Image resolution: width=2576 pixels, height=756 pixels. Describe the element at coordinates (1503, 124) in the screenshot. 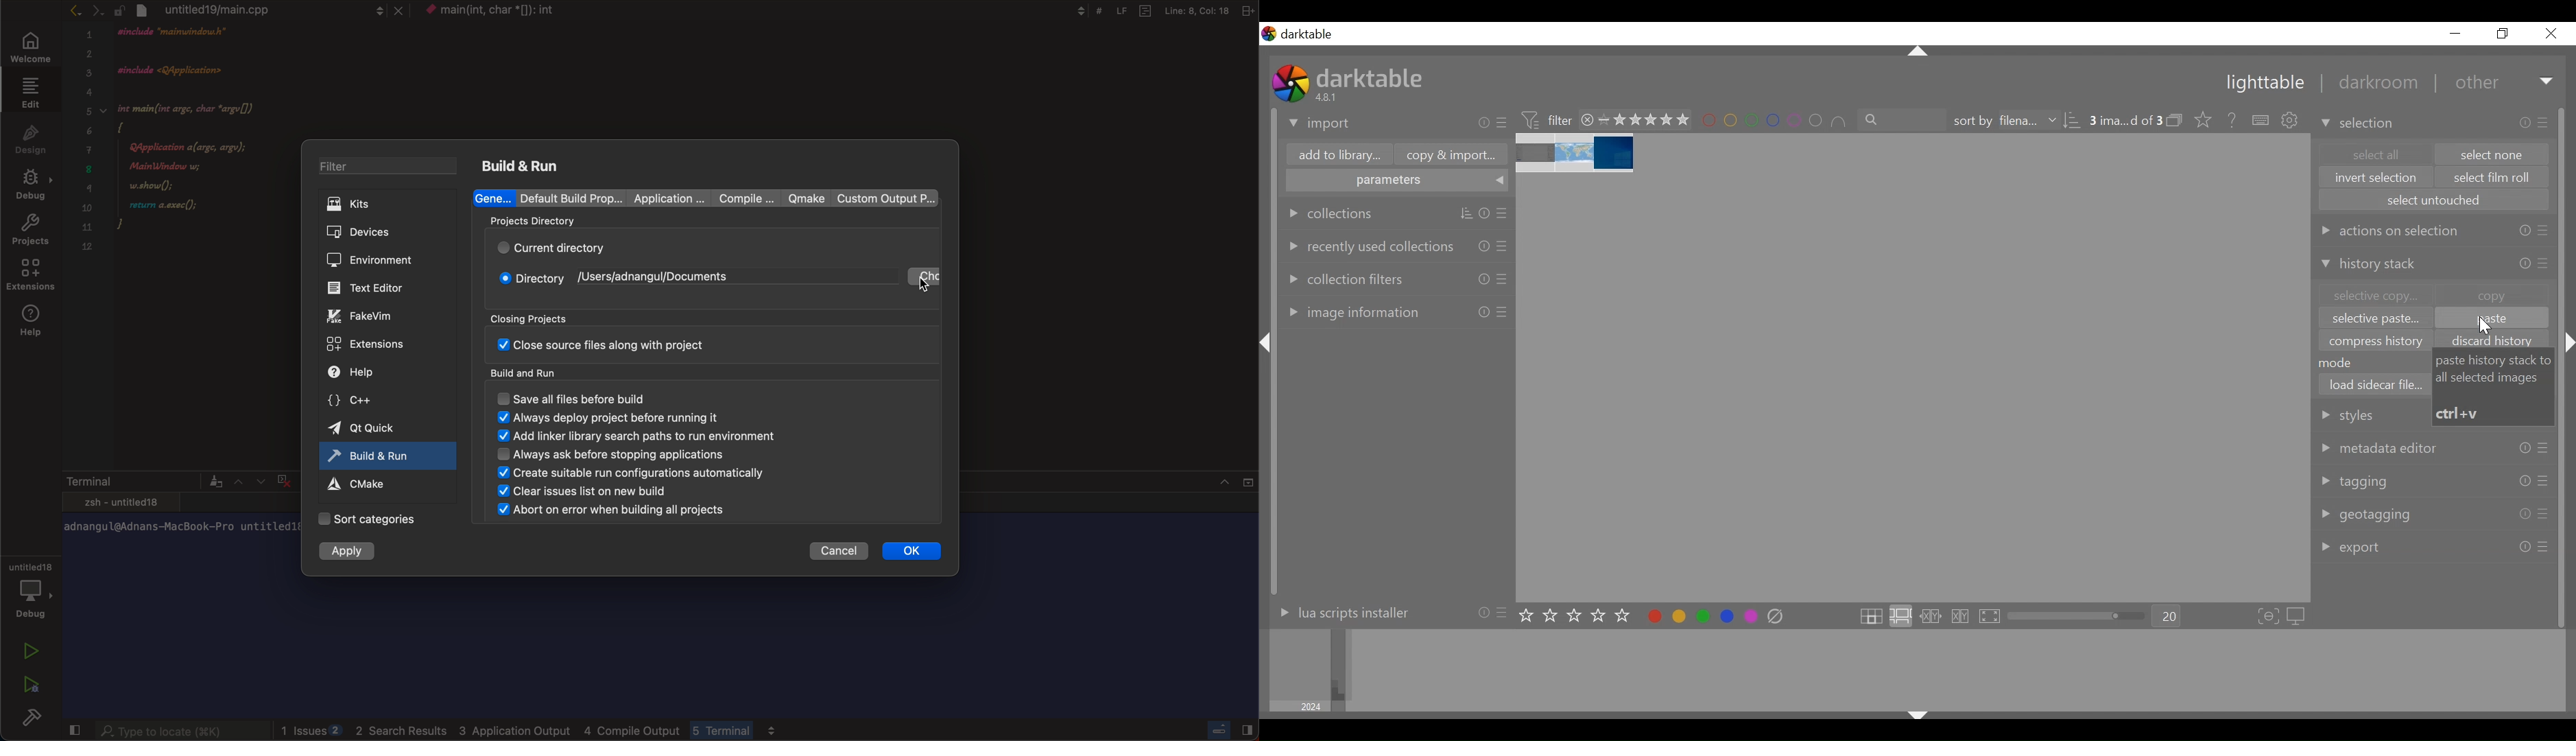

I see `presets` at that location.